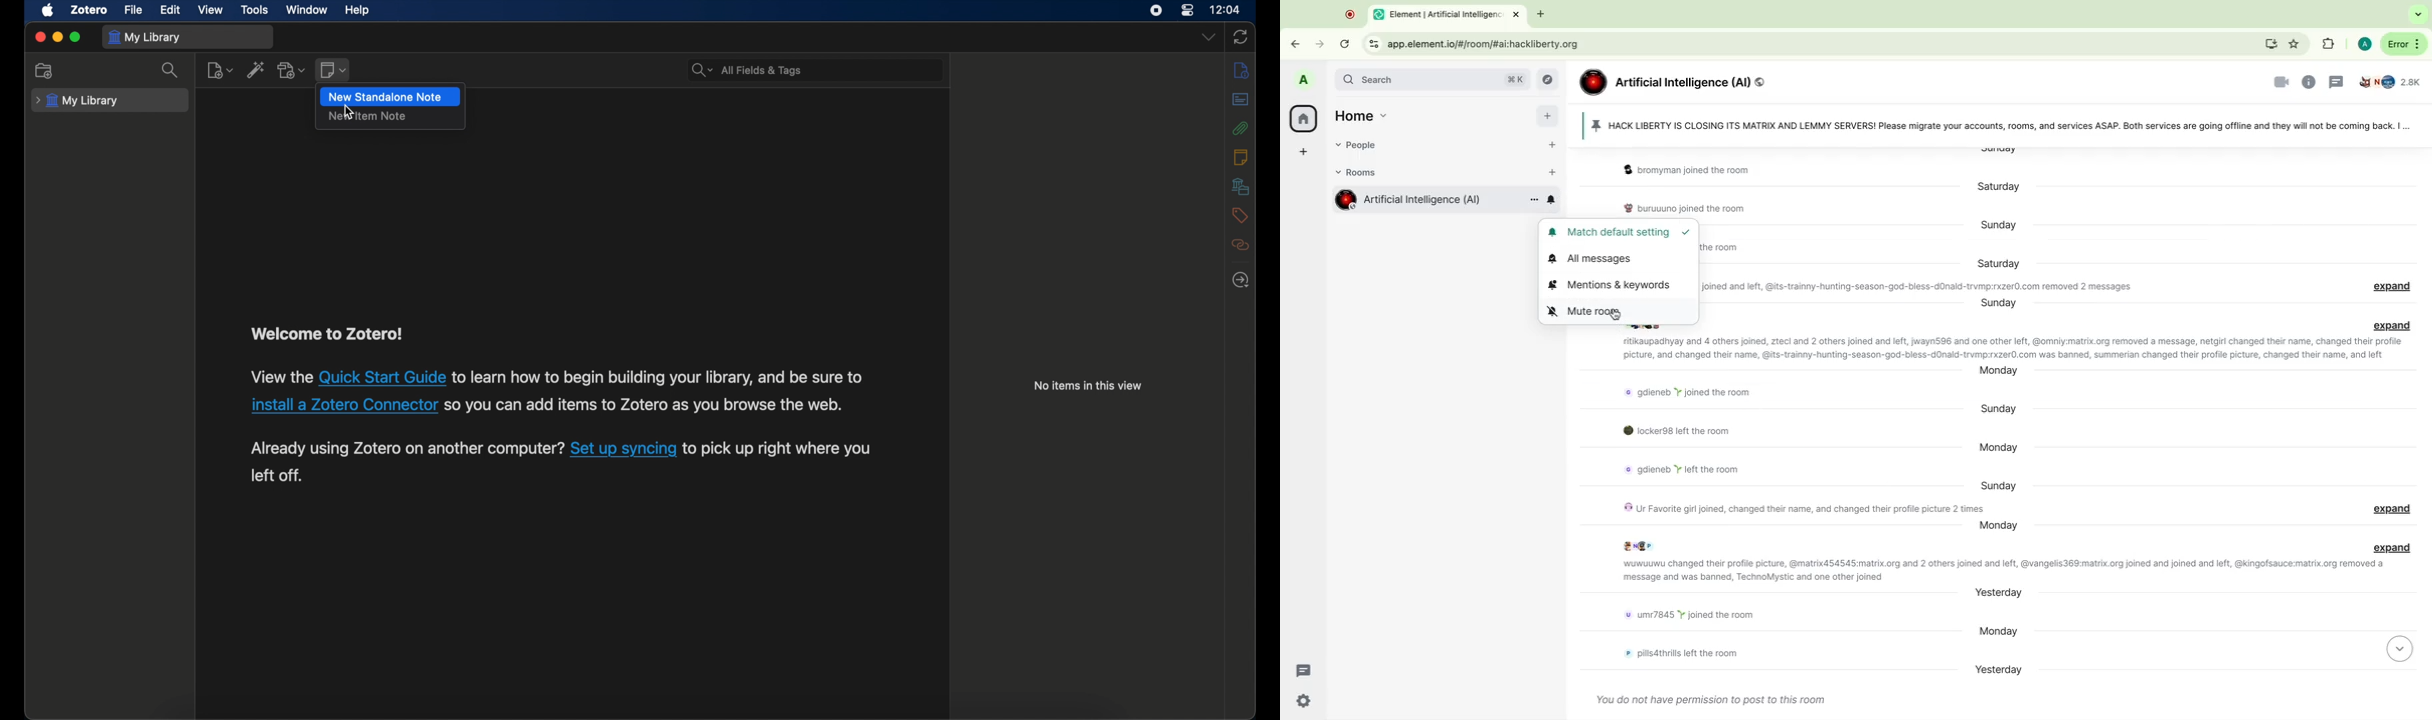 This screenshot has width=2436, height=728. I want to click on Day, so click(1994, 225).